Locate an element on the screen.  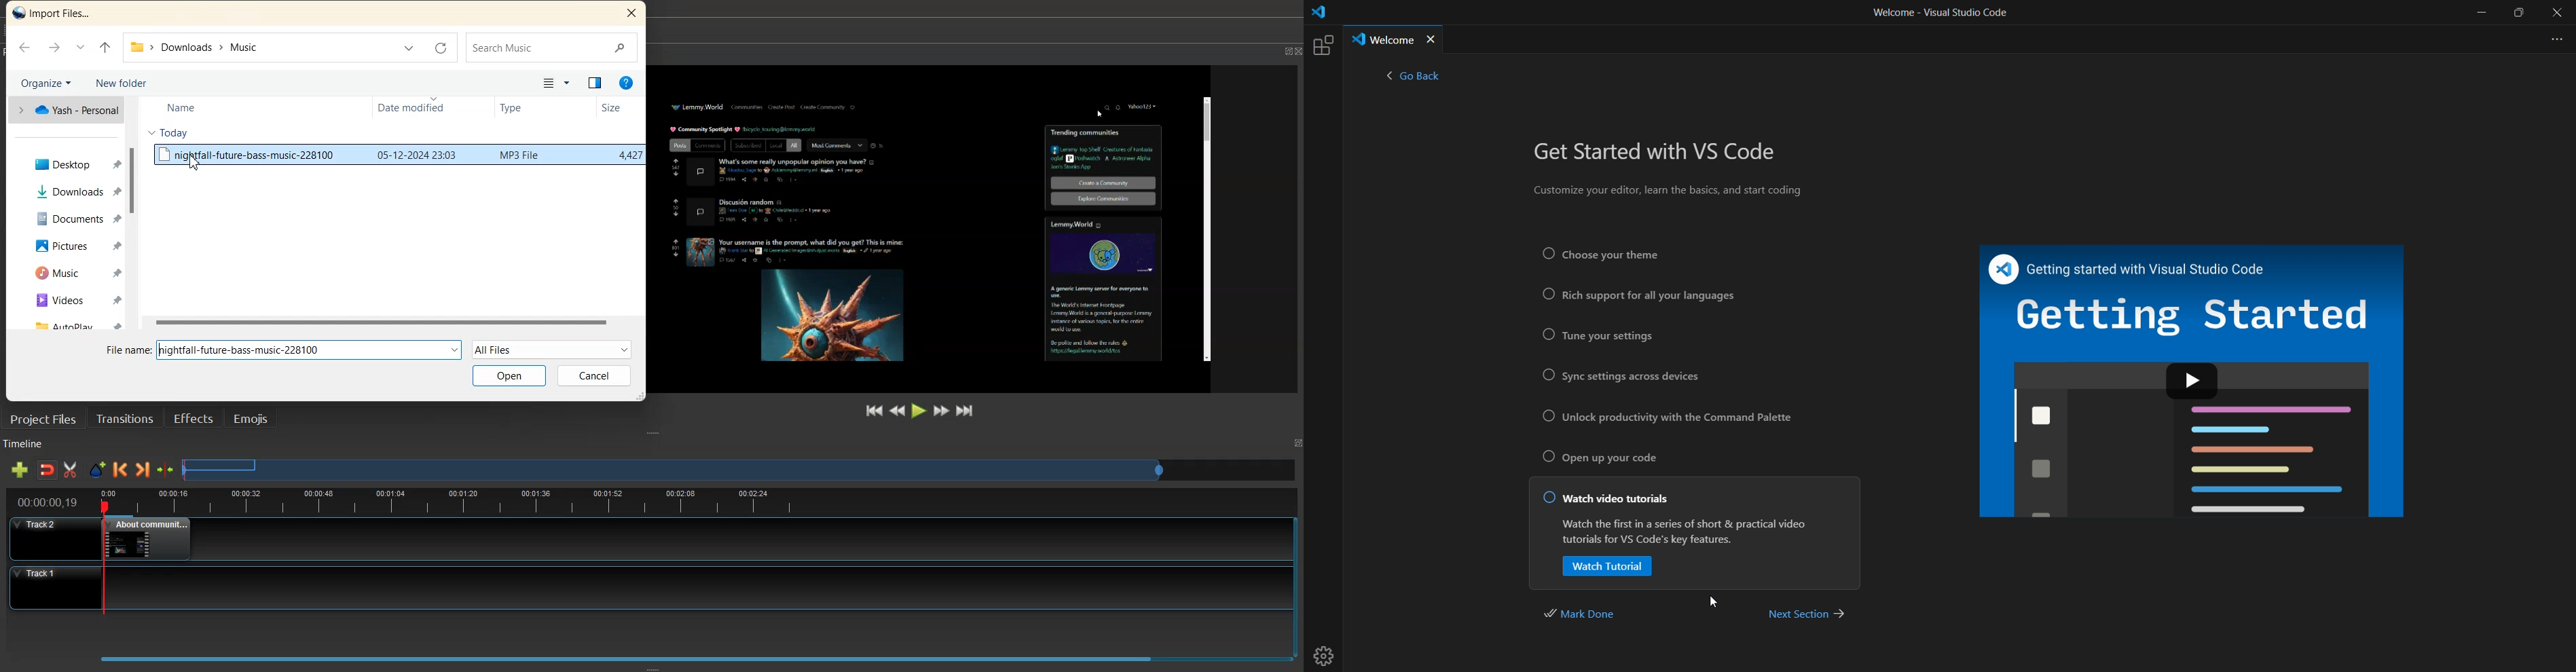
File Preview is located at coordinates (921, 230).